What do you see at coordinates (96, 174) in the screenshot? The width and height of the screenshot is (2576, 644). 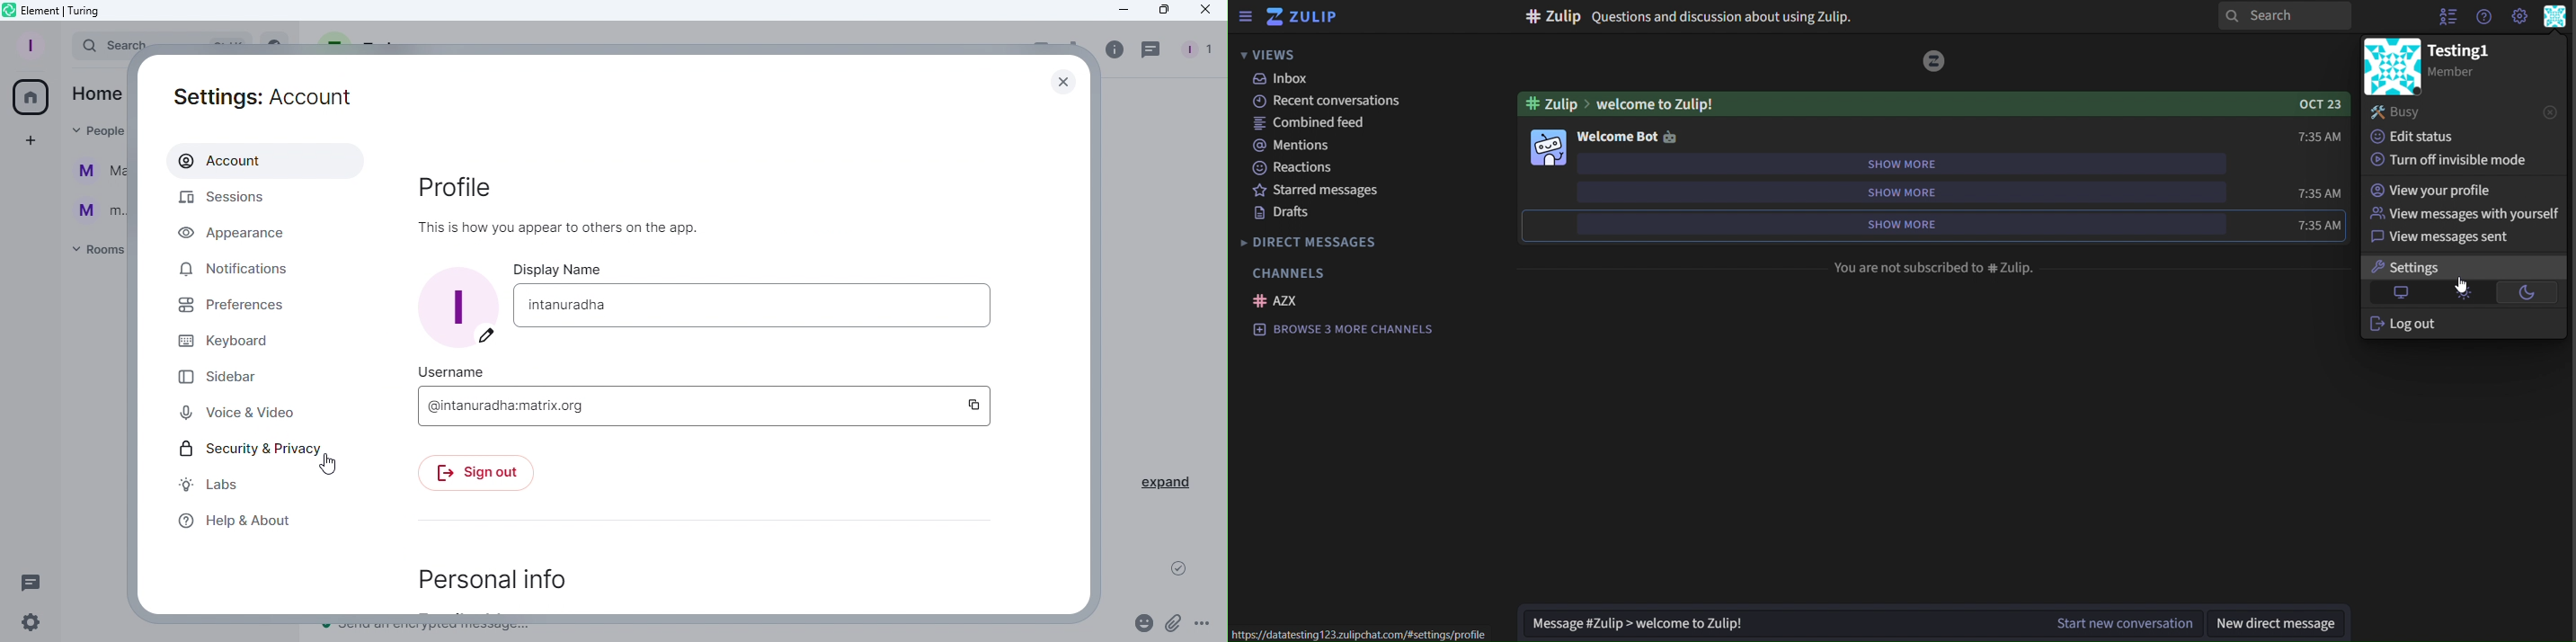 I see `Martina Tornello` at bounding box center [96, 174].